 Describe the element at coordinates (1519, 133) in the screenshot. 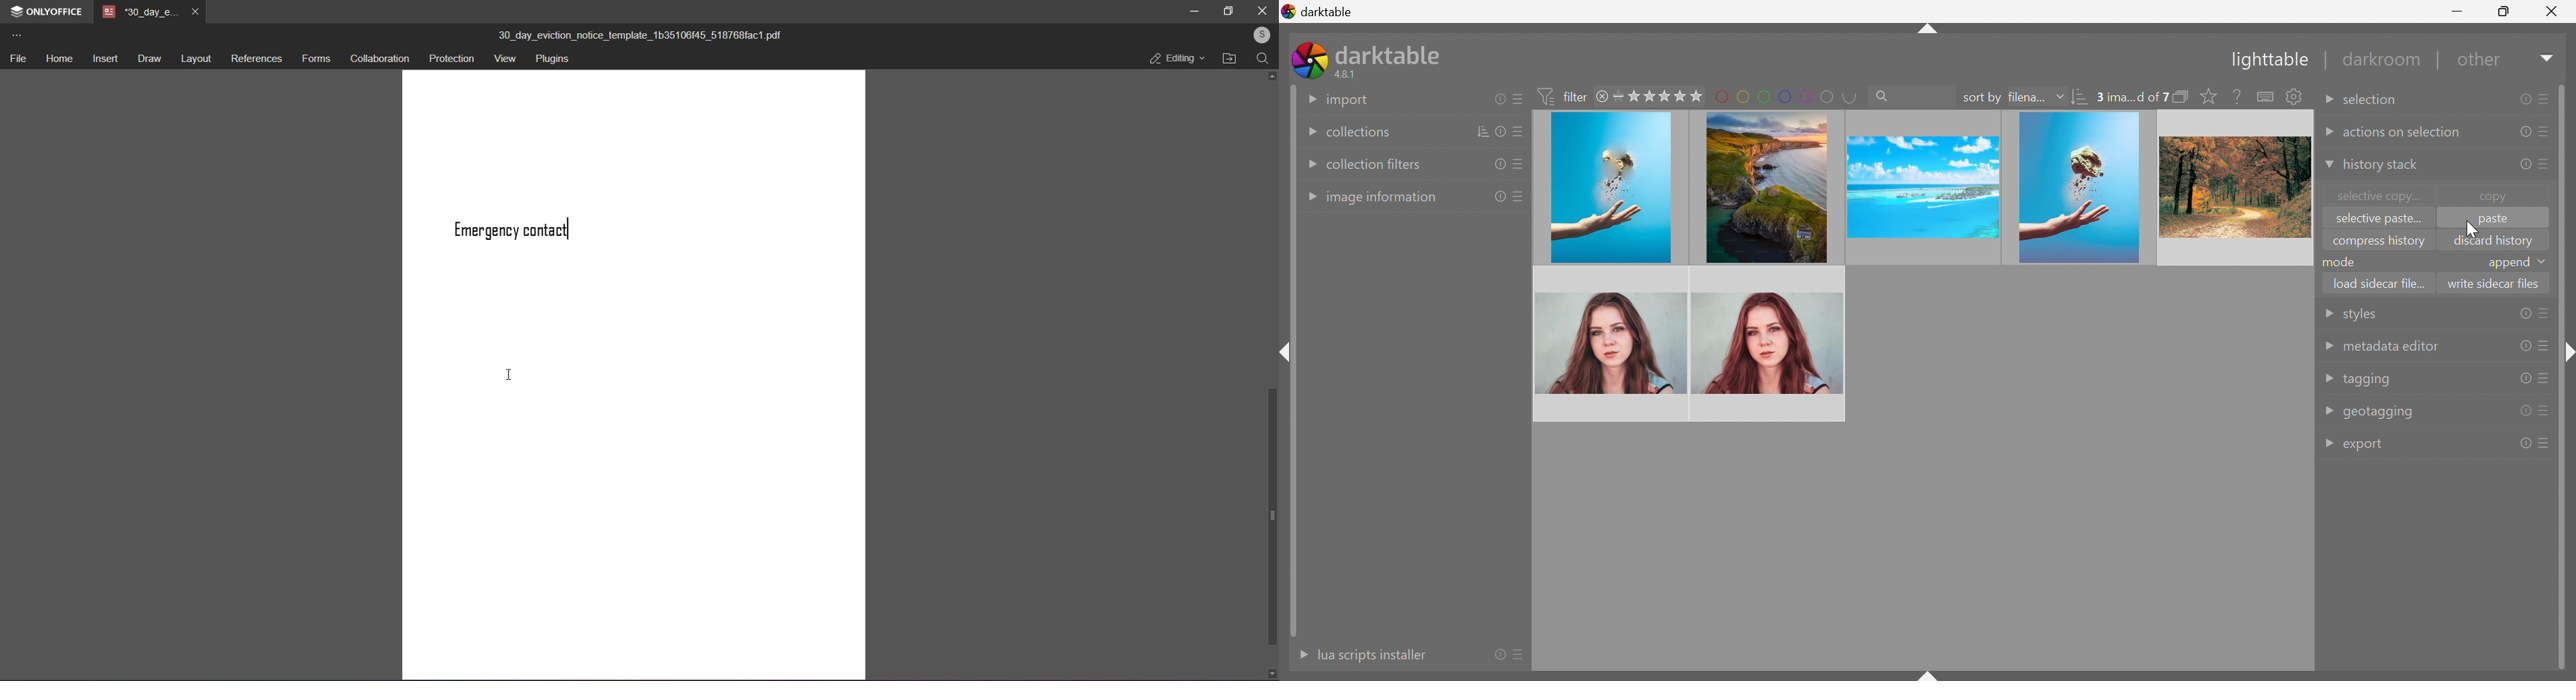

I see `presets` at that location.